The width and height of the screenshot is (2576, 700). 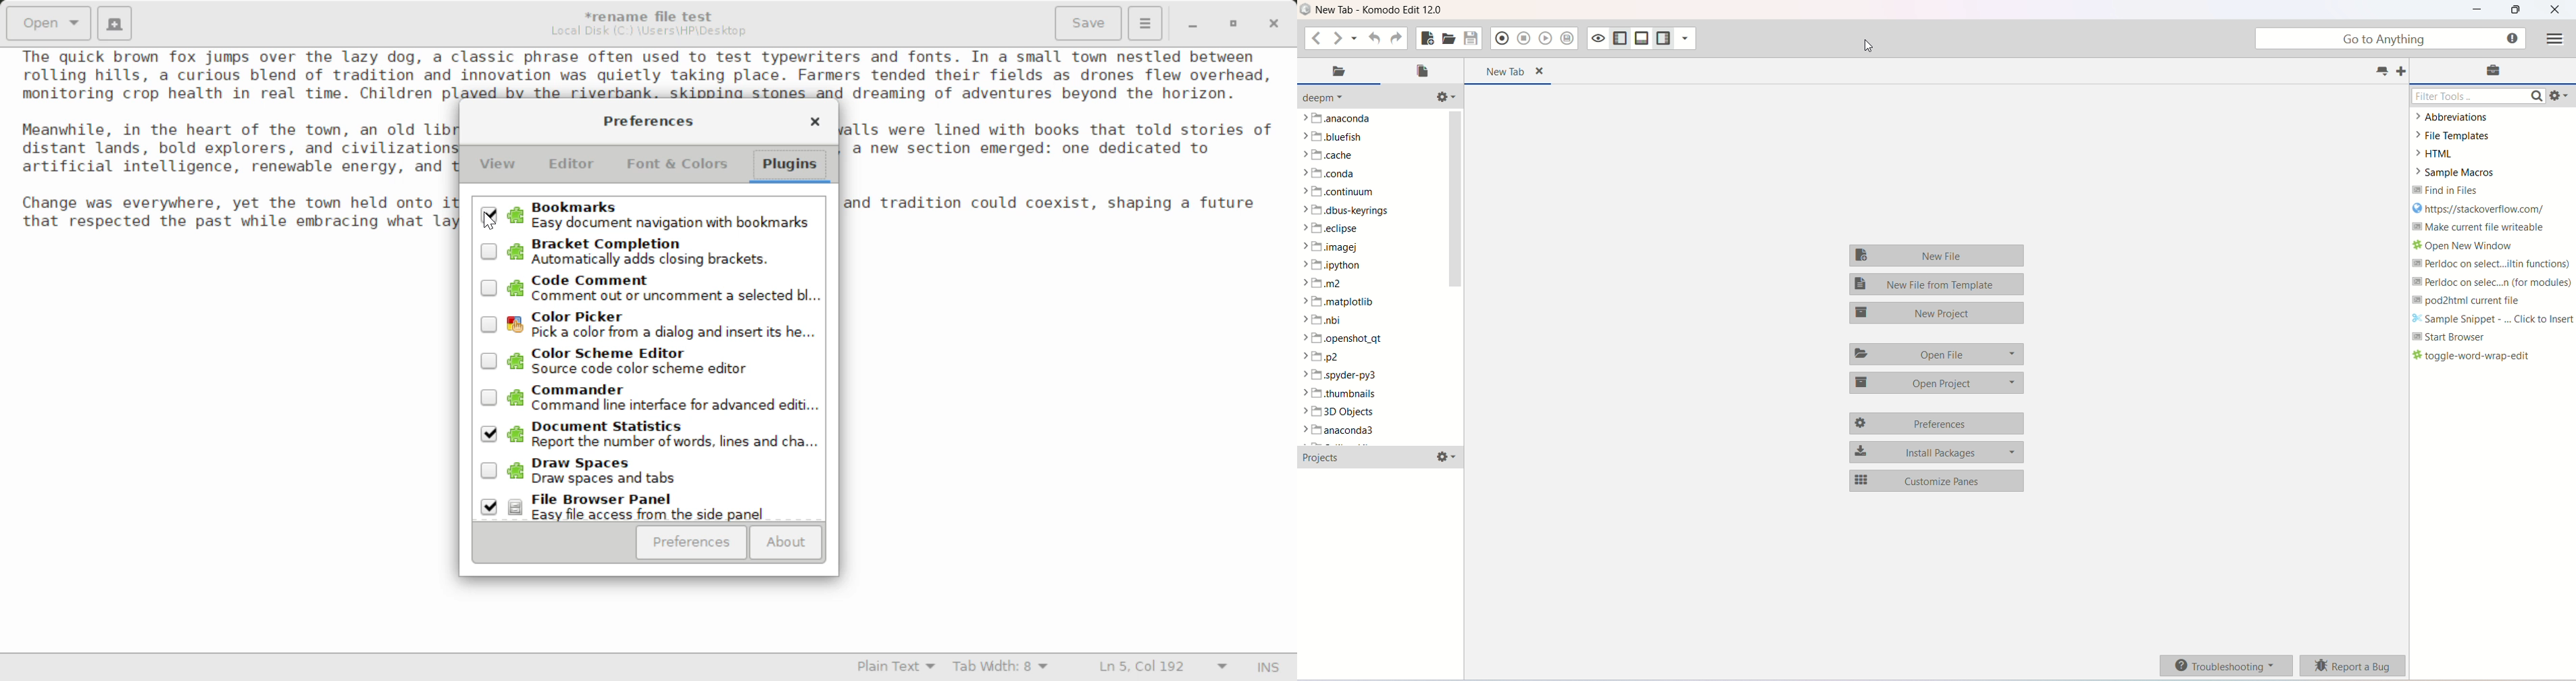 What do you see at coordinates (1935, 255) in the screenshot?
I see `new file` at bounding box center [1935, 255].